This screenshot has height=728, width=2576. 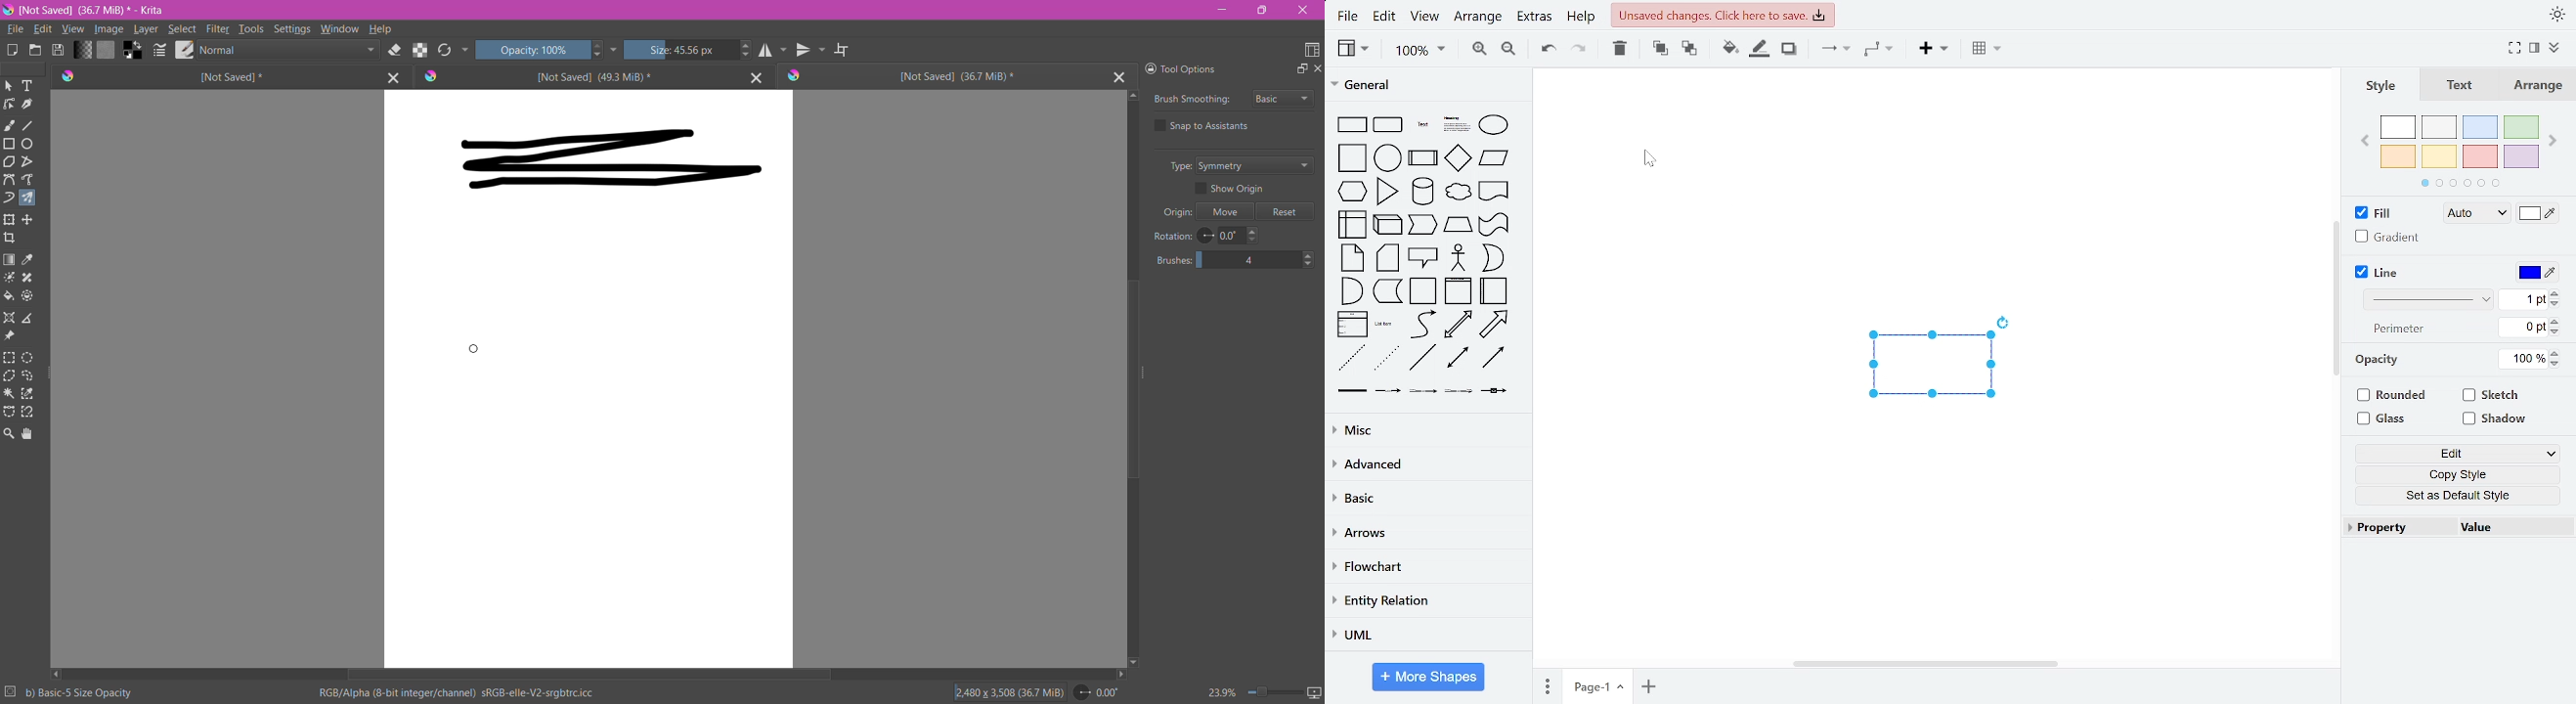 What do you see at coordinates (1722, 15) in the screenshot?
I see `unsaved changes. Click here to save` at bounding box center [1722, 15].